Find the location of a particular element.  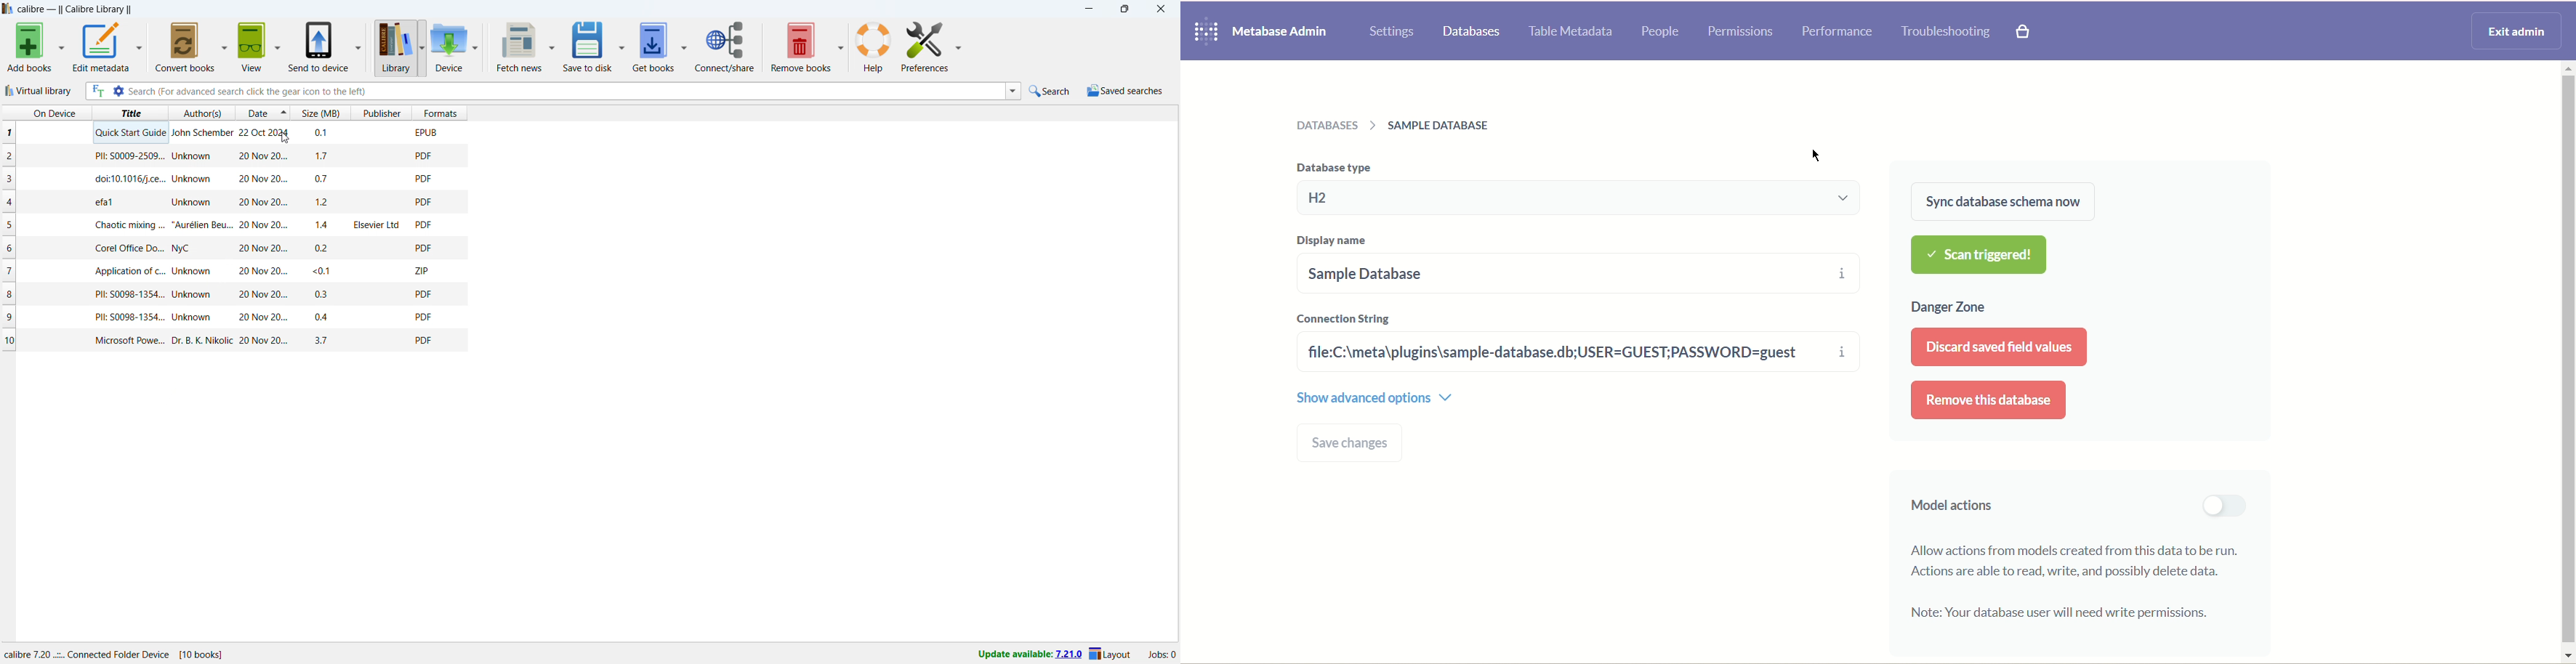

cursor is located at coordinates (1821, 154).